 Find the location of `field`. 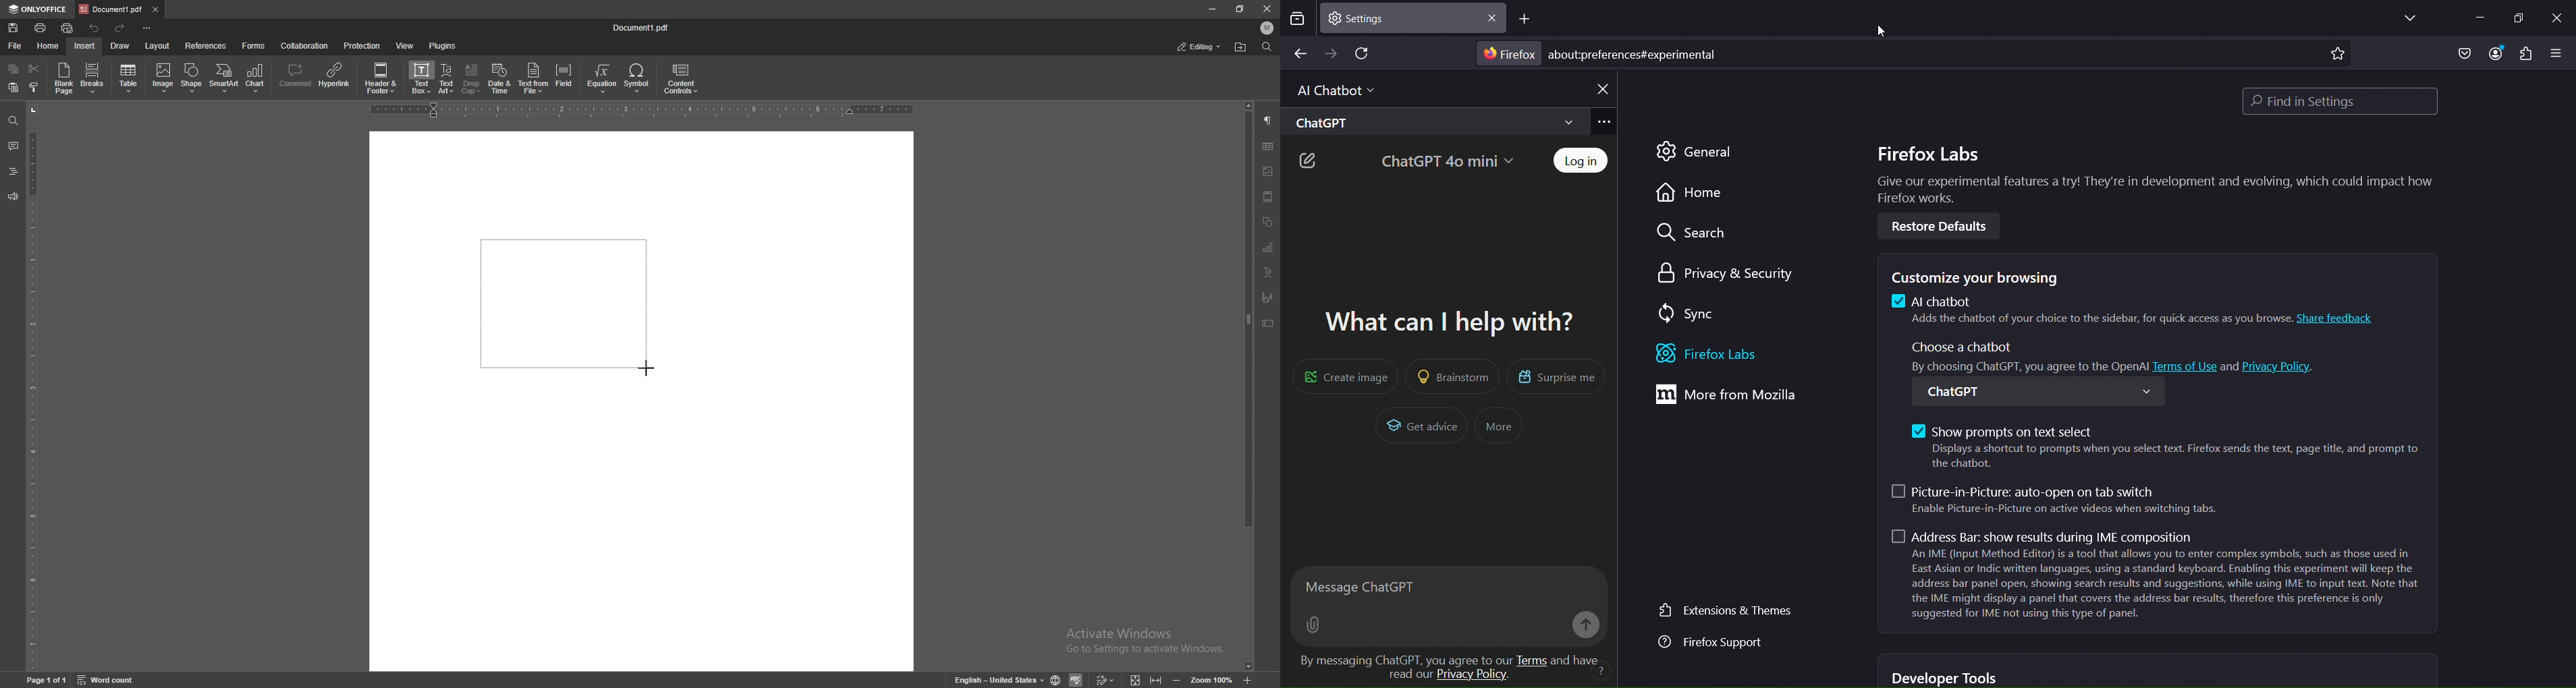

field is located at coordinates (566, 78).